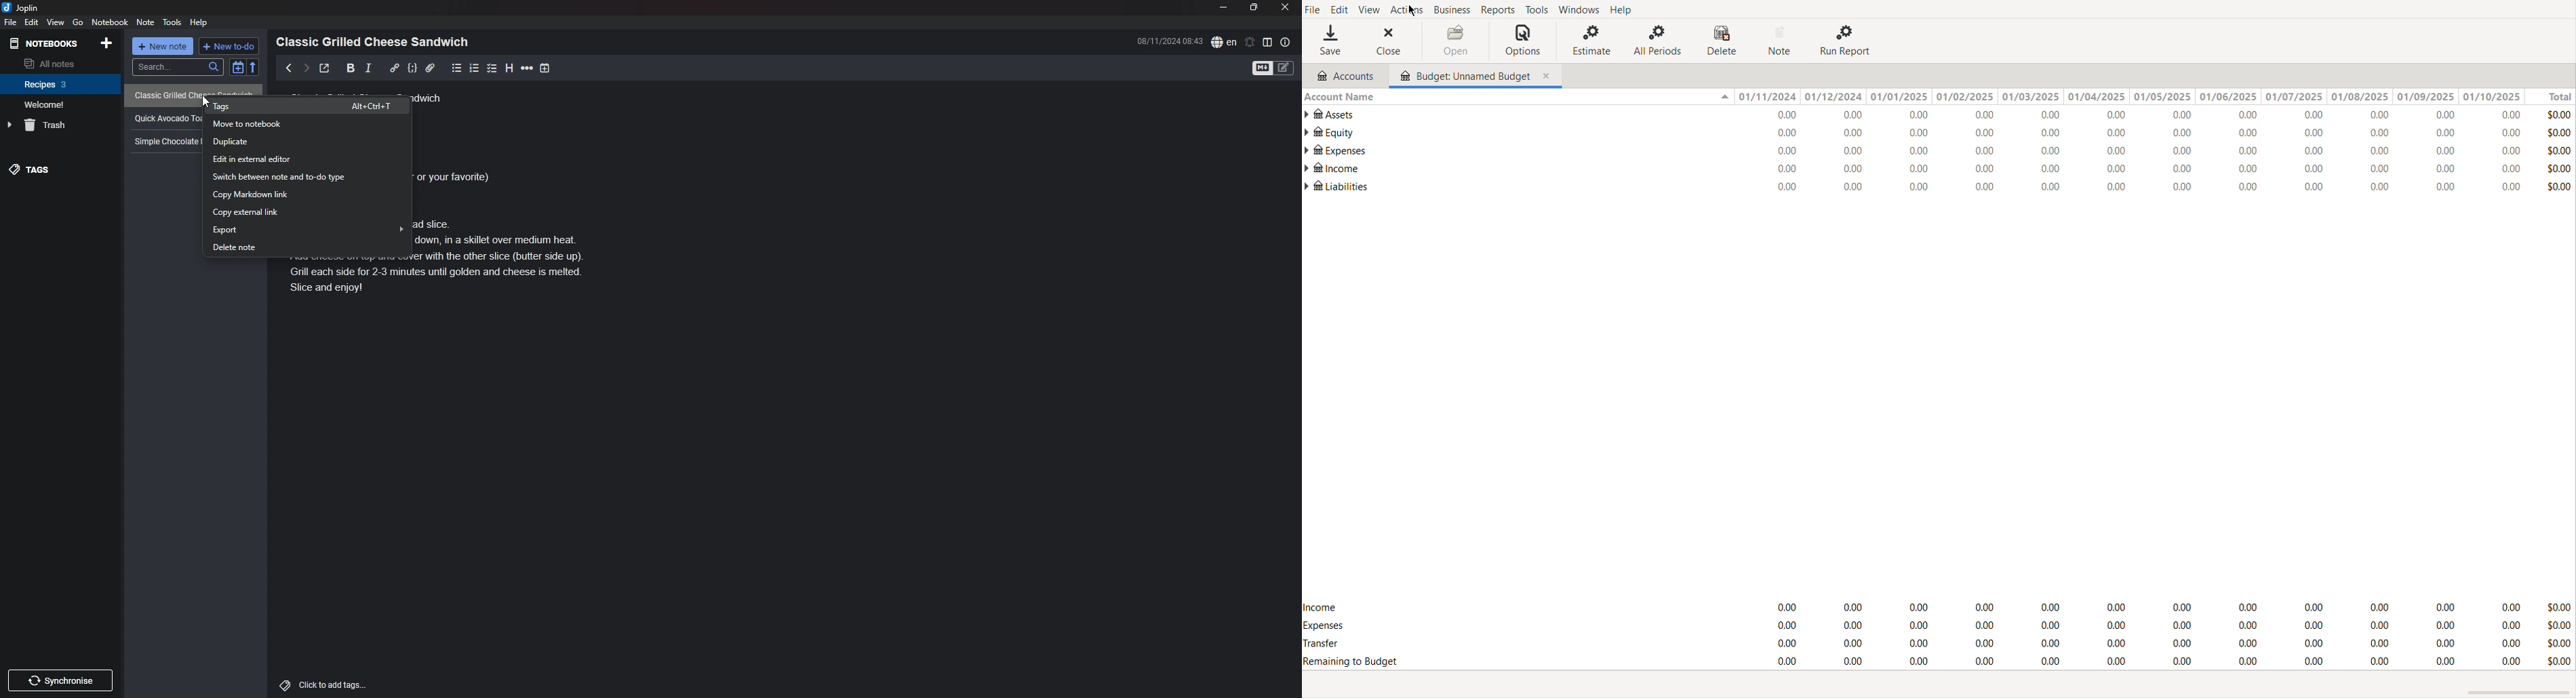 This screenshot has height=700, width=2576. What do you see at coordinates (1325, 626) in the screenshot?
I see `Expenses` at bounding box center [1325, 626].